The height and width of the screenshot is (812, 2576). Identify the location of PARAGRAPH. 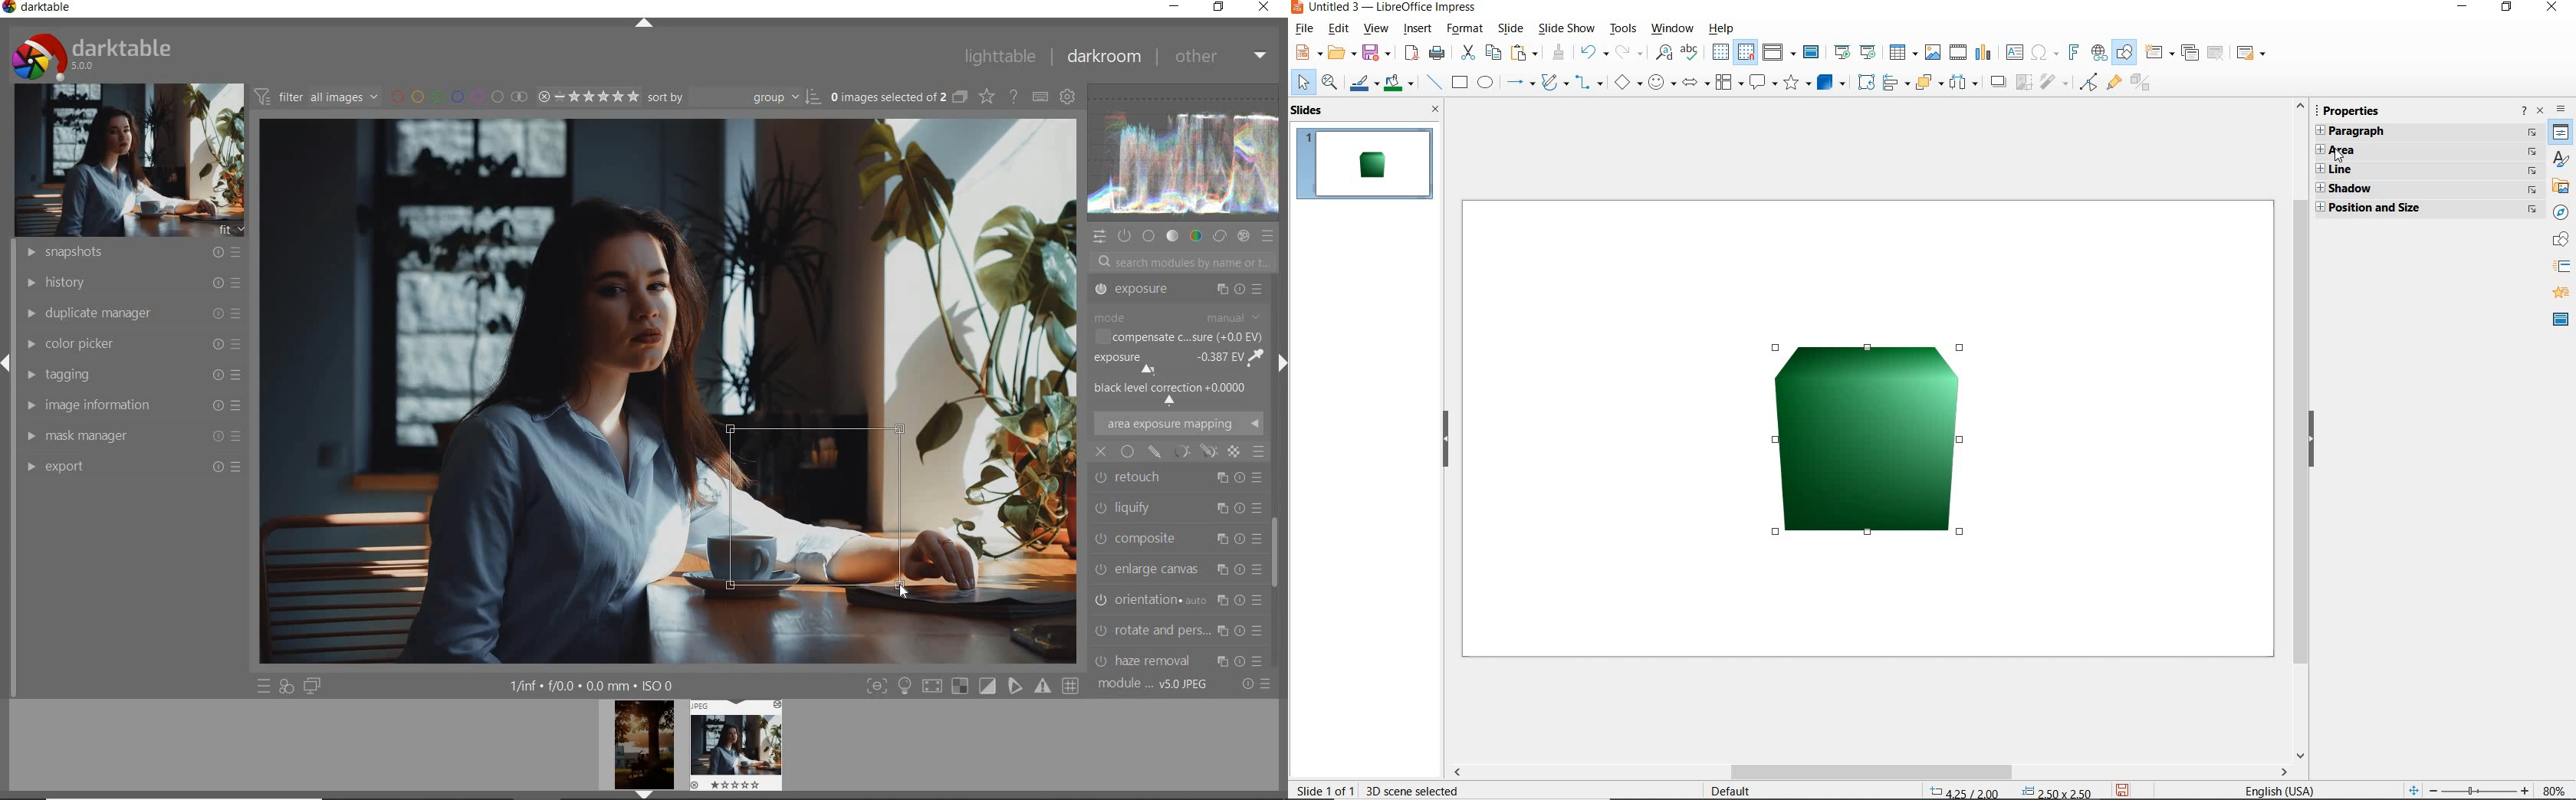
(2425, 133).